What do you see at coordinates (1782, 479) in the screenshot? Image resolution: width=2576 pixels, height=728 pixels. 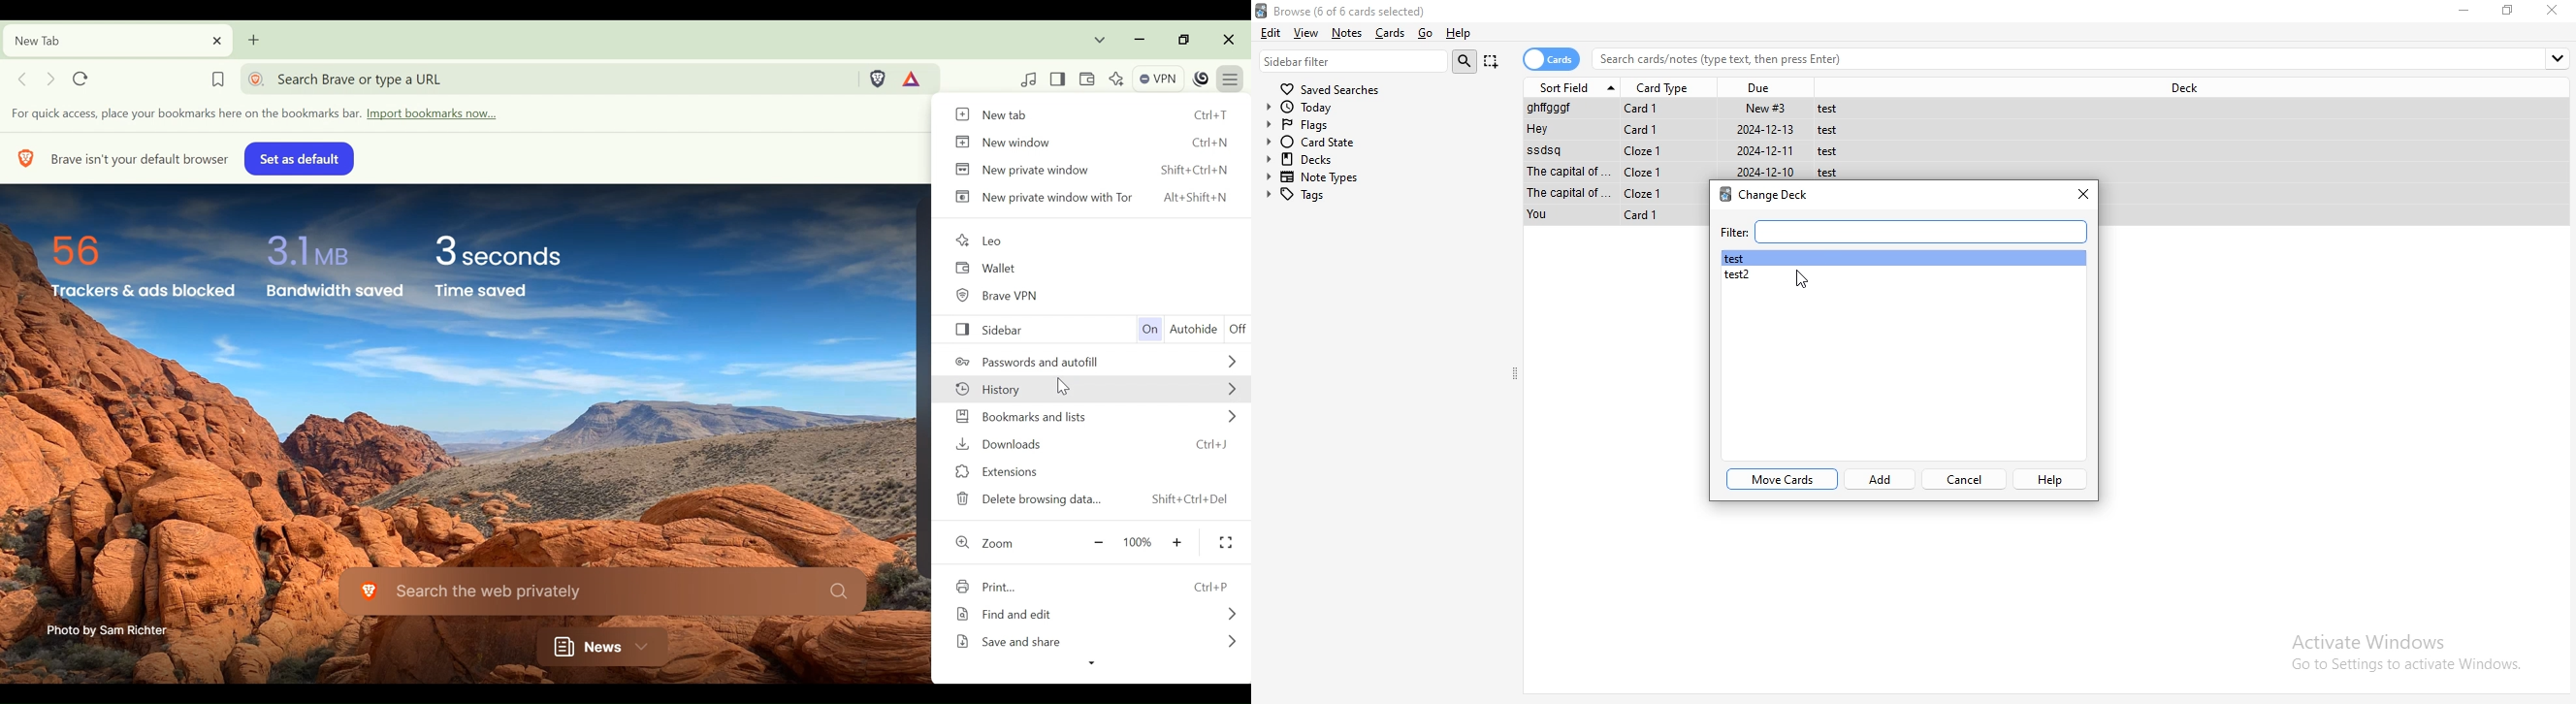 I see `move cards` at bounding box center [1782, 479].